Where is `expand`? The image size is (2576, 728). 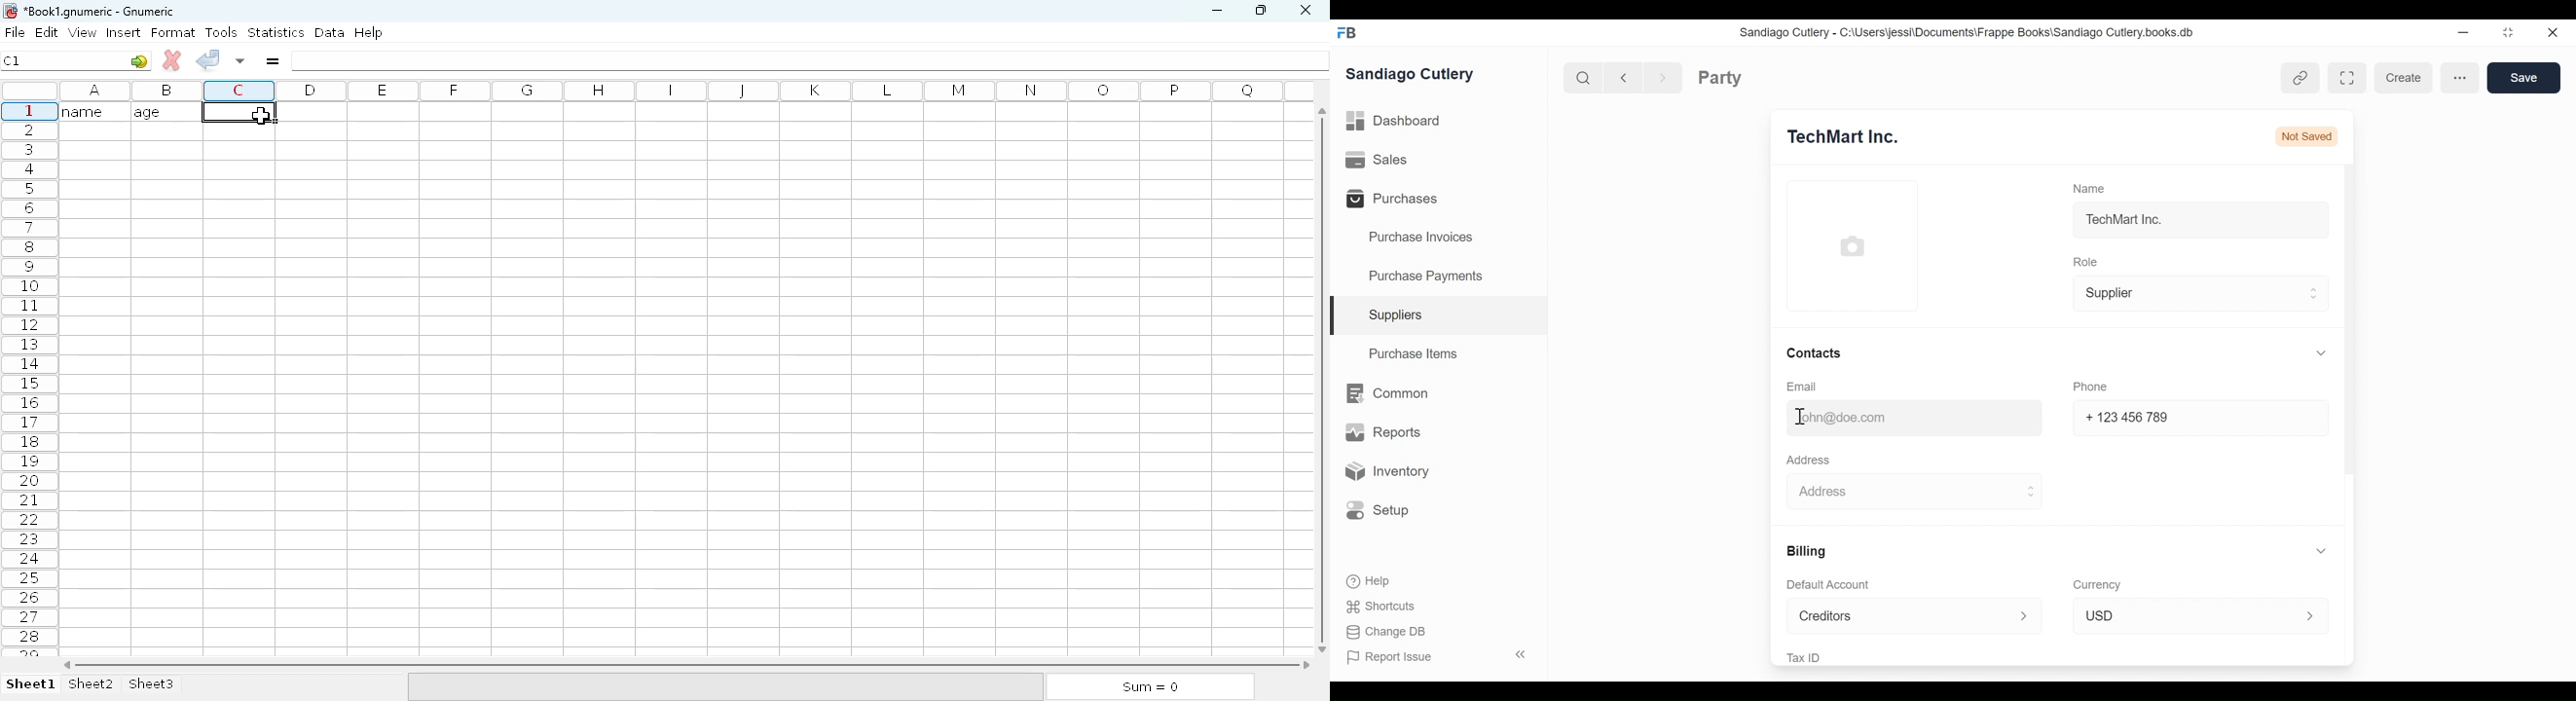
expand is located at coordinates (2312, 548).